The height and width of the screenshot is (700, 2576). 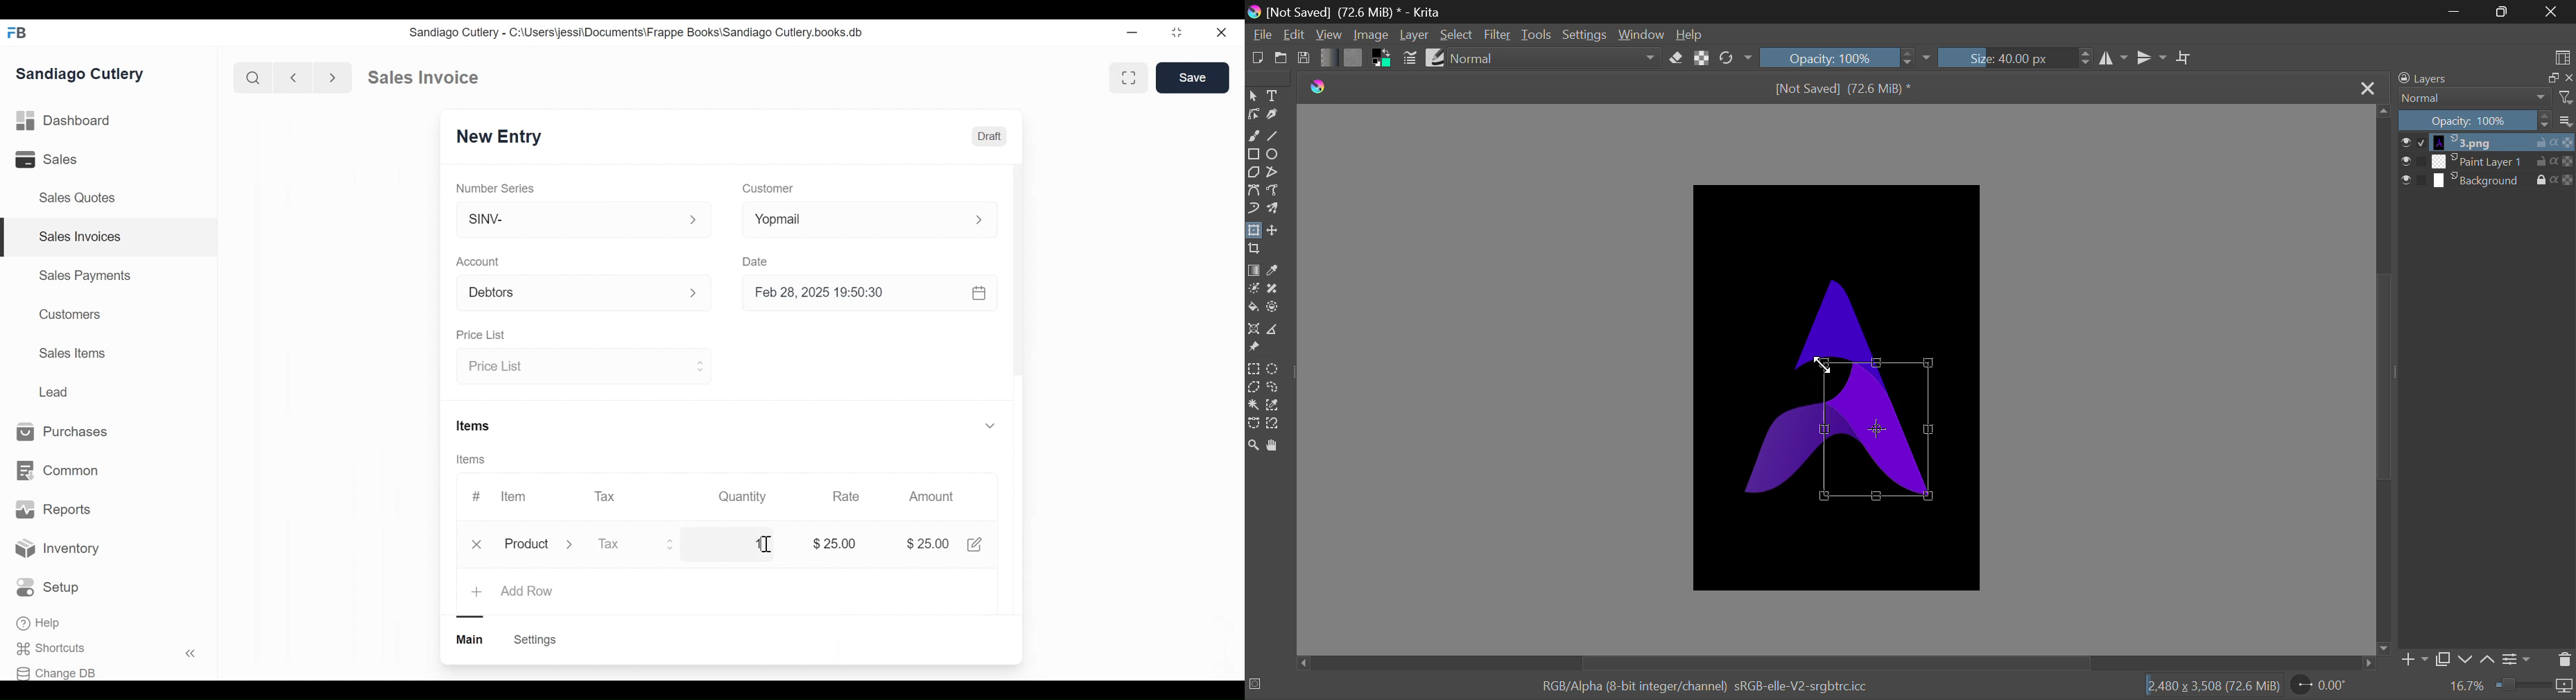 What do you see at coordinates (60, 471) in the screenshot?
I see `Common` at bounding box center [60, 471].